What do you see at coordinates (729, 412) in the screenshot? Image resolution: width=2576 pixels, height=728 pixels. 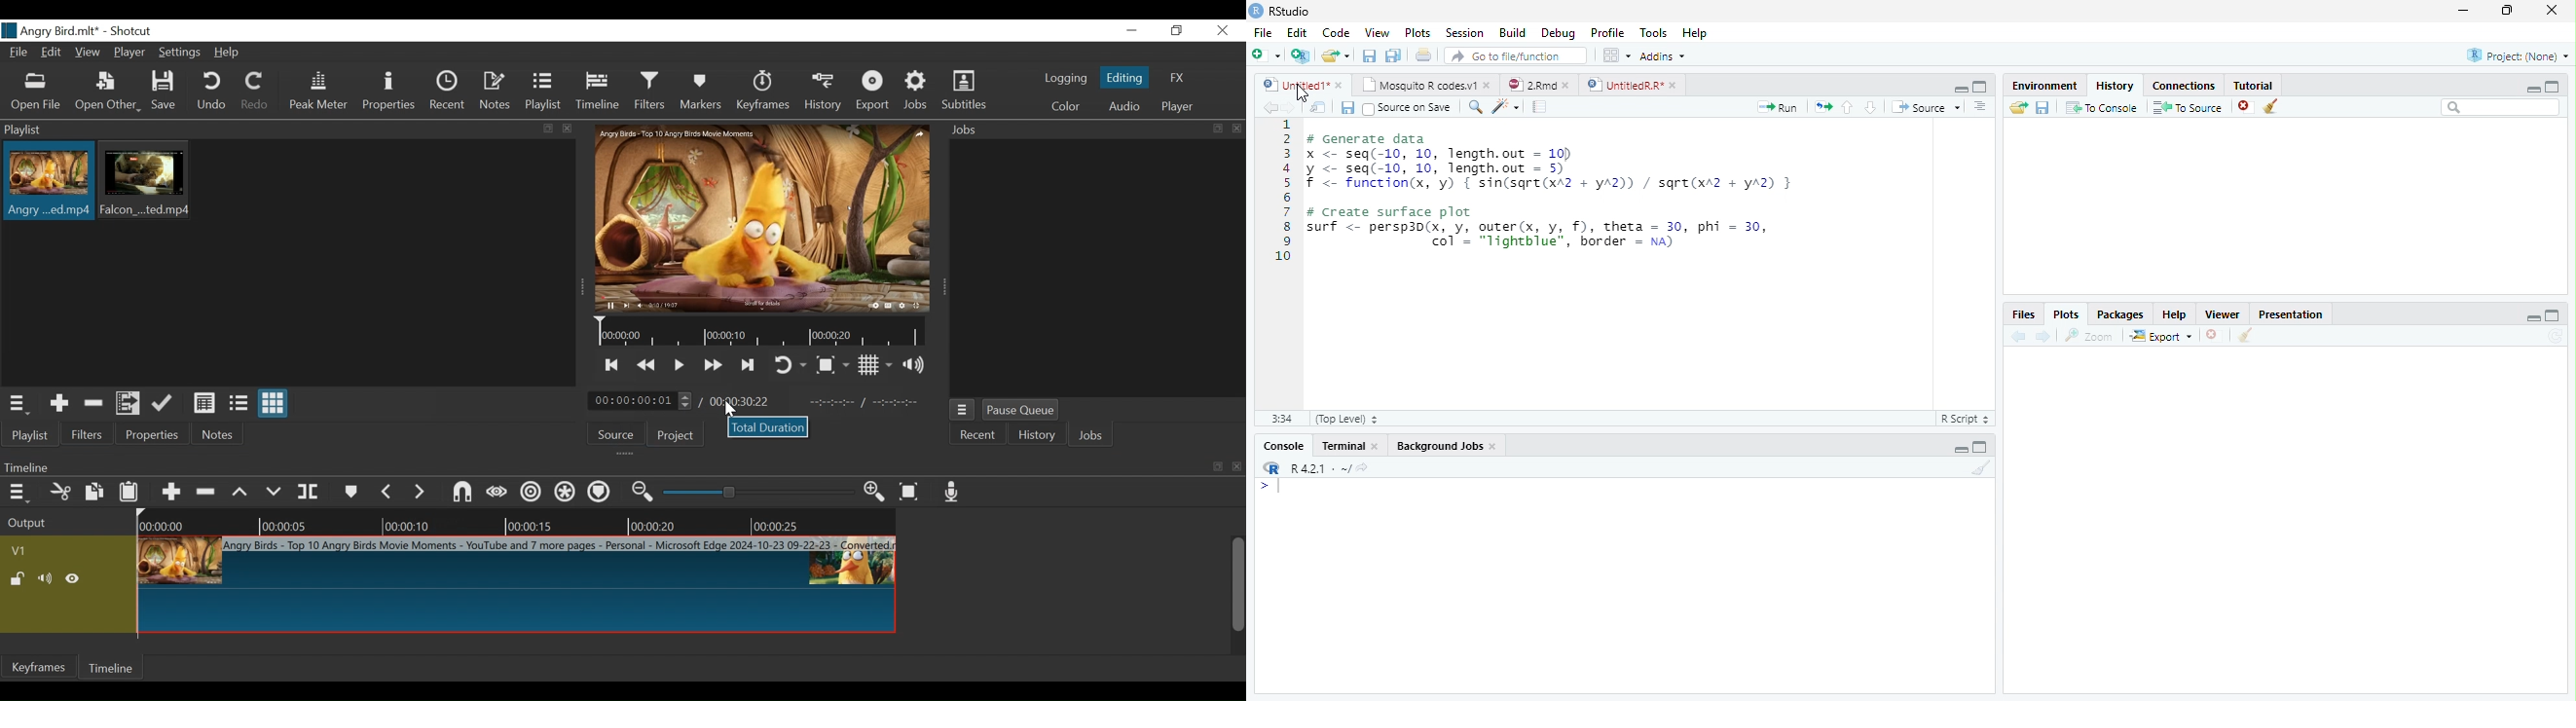 I see `Cursor` at bounding box center [729, 412].